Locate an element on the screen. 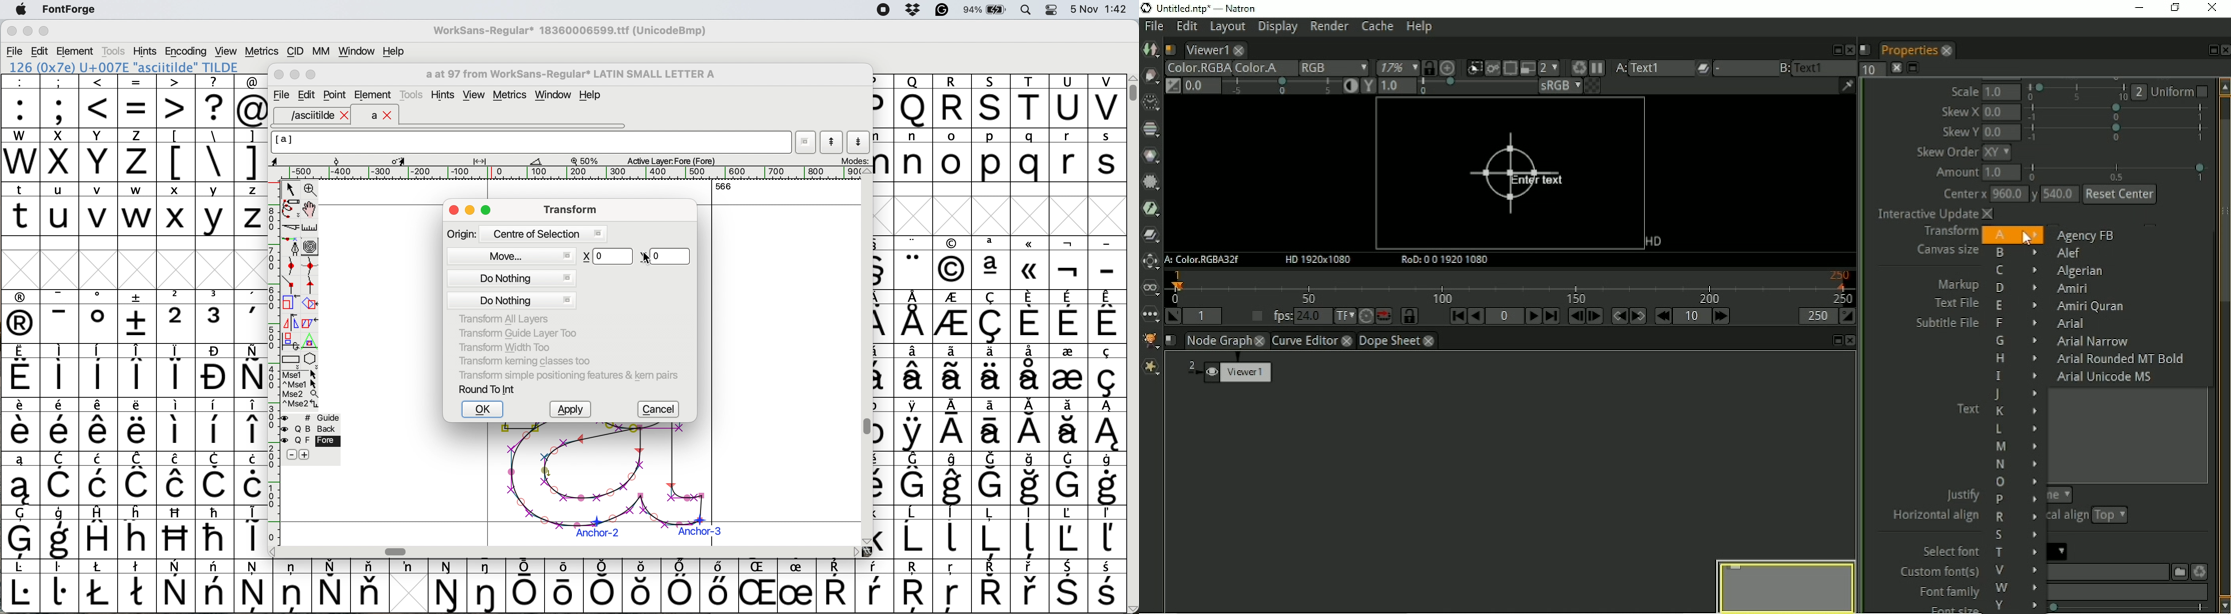 Image resolution: width=2240 pixels, height=616 pixels. symbol is located at coordinates (953, 531).